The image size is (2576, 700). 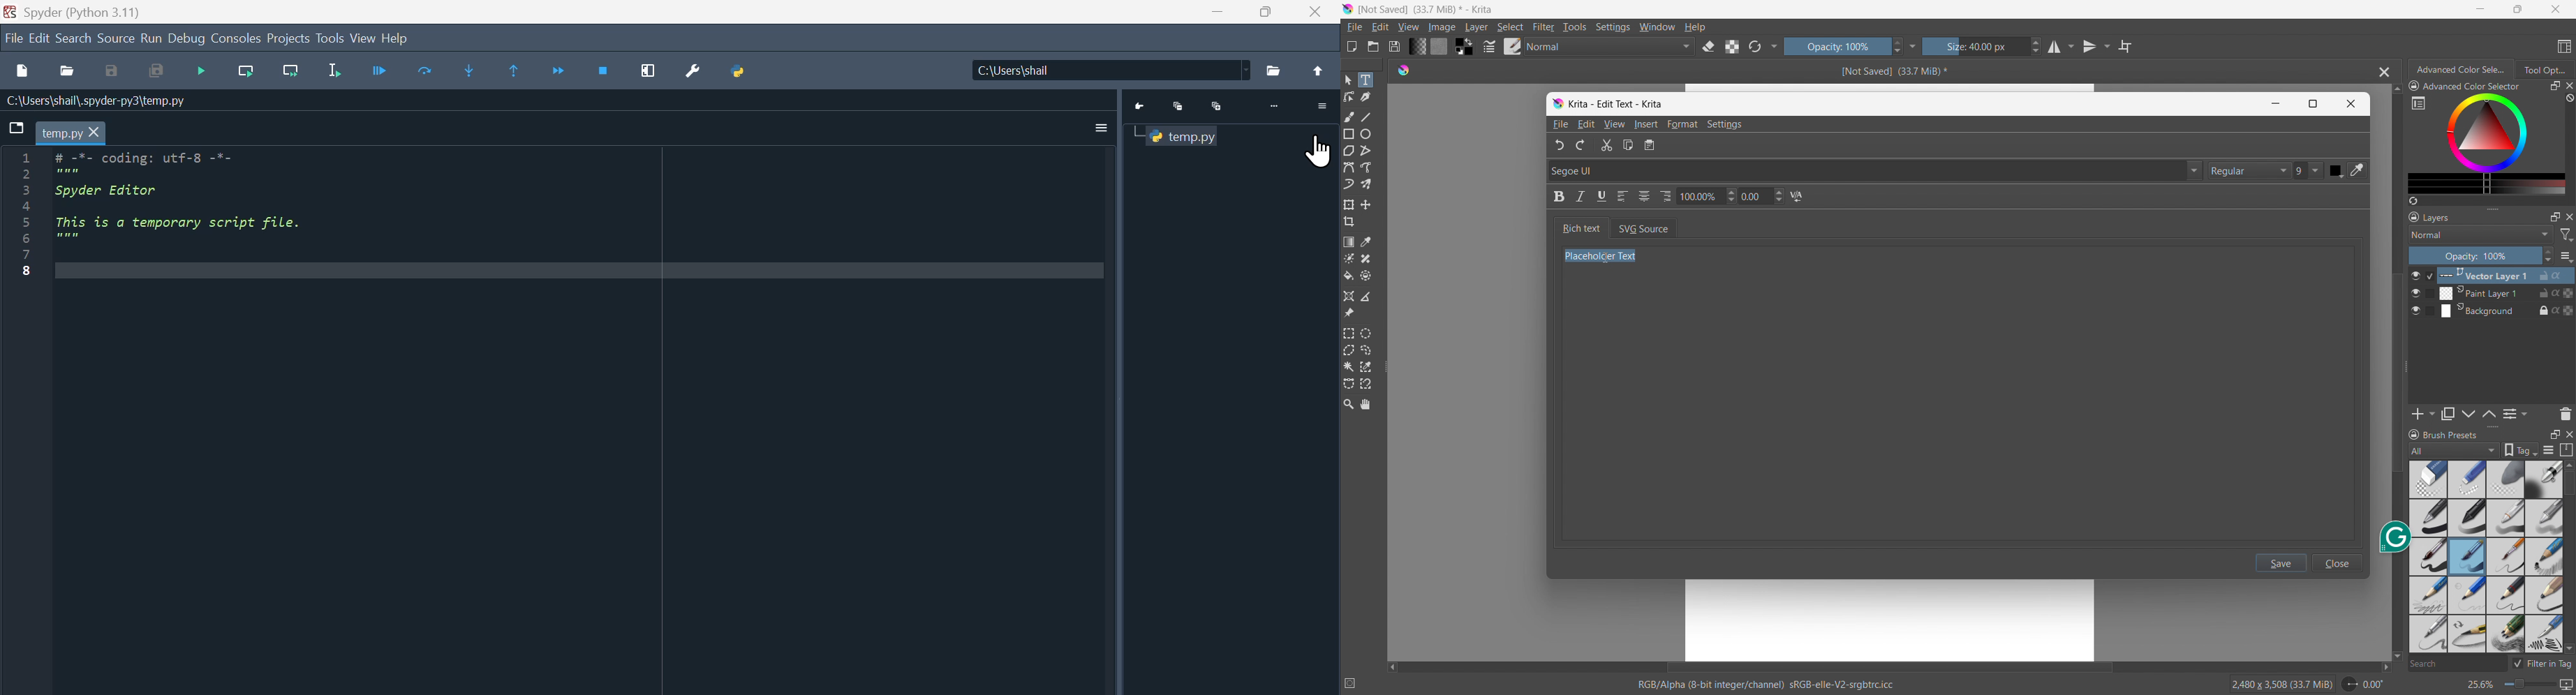 What do you see at coordinates (2429, 479) in the screenshot?
I see `Blur` at bounding box center [2429, 479].